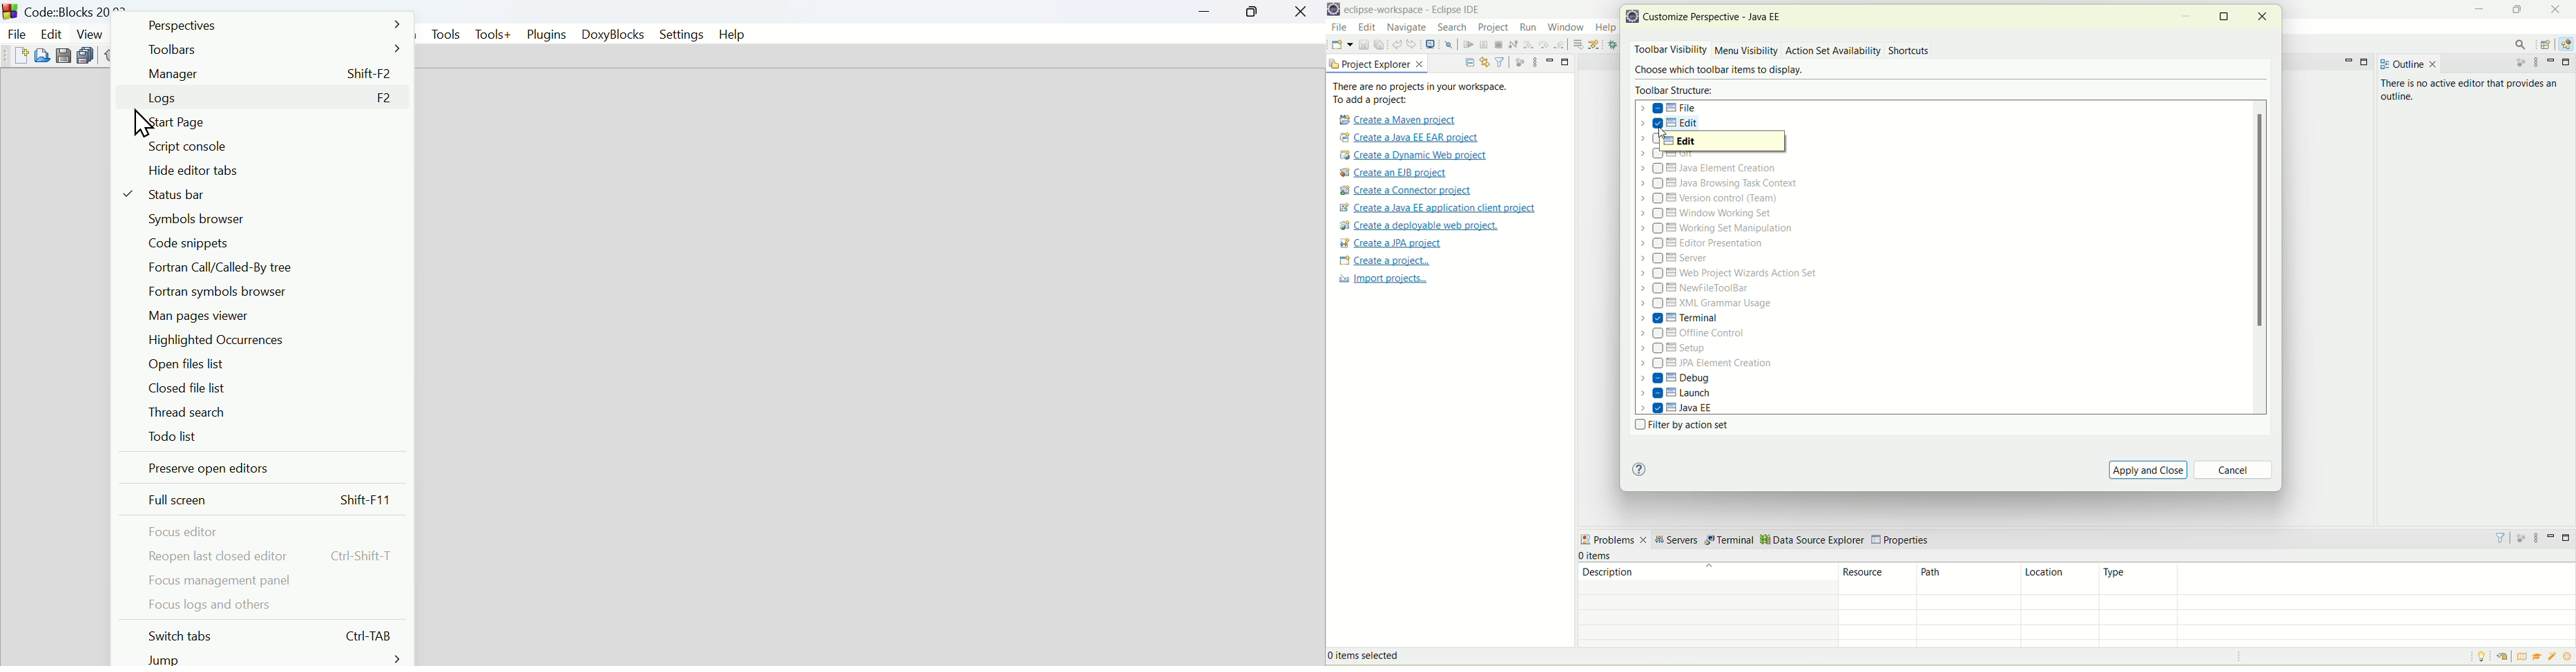  Describe the element at coordinates (273, 292) in the screenshot. I see `Fortrans symbol browser` at that location.